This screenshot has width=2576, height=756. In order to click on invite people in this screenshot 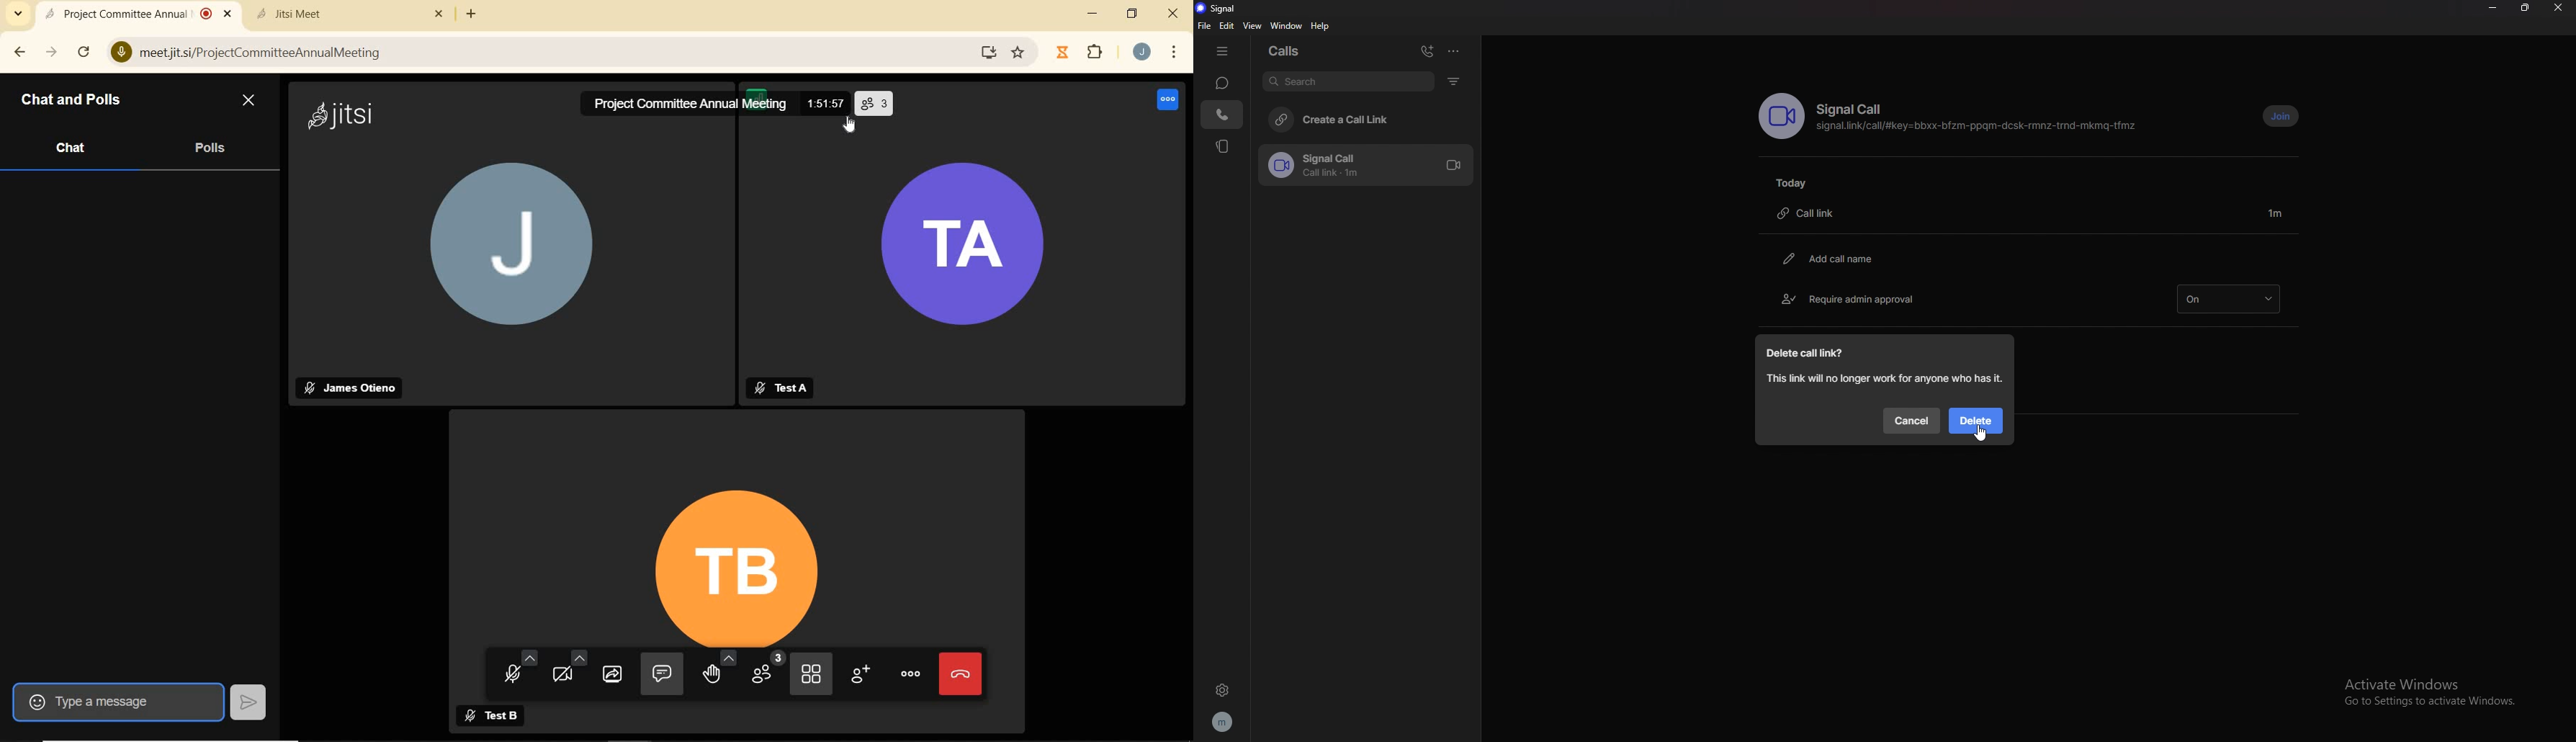, I will do `click(863, 677)`.